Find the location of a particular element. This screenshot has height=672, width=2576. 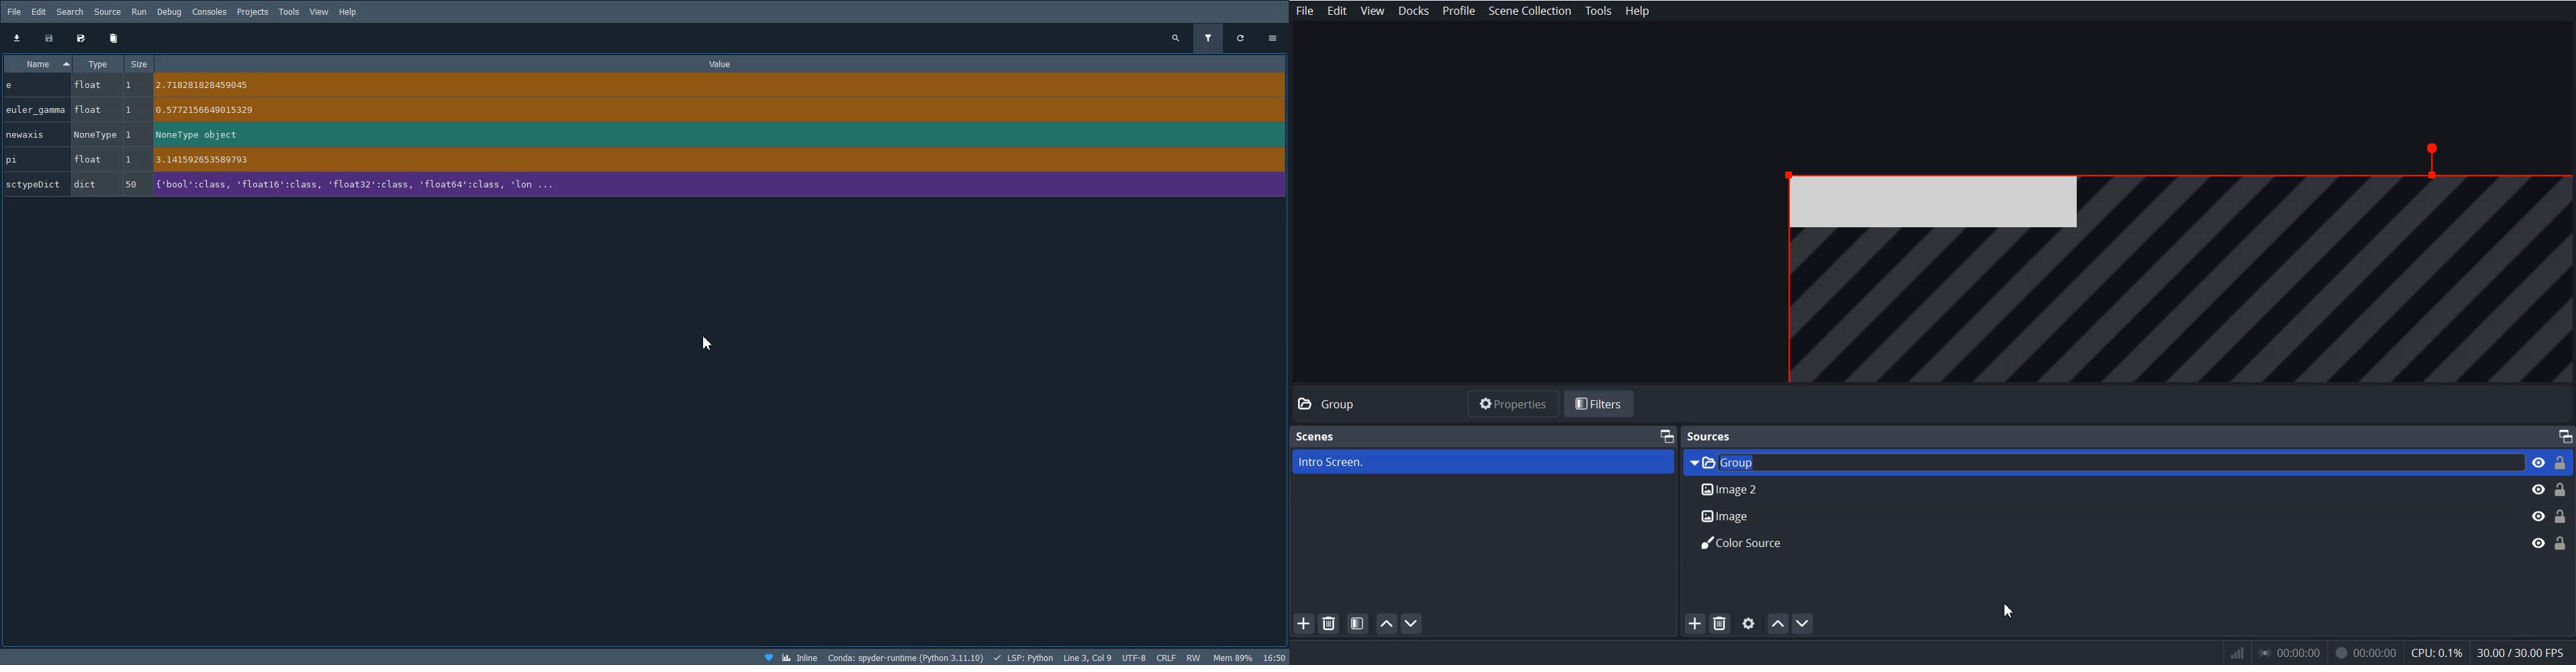

Open source properties is located at coordinates (1749, 623).